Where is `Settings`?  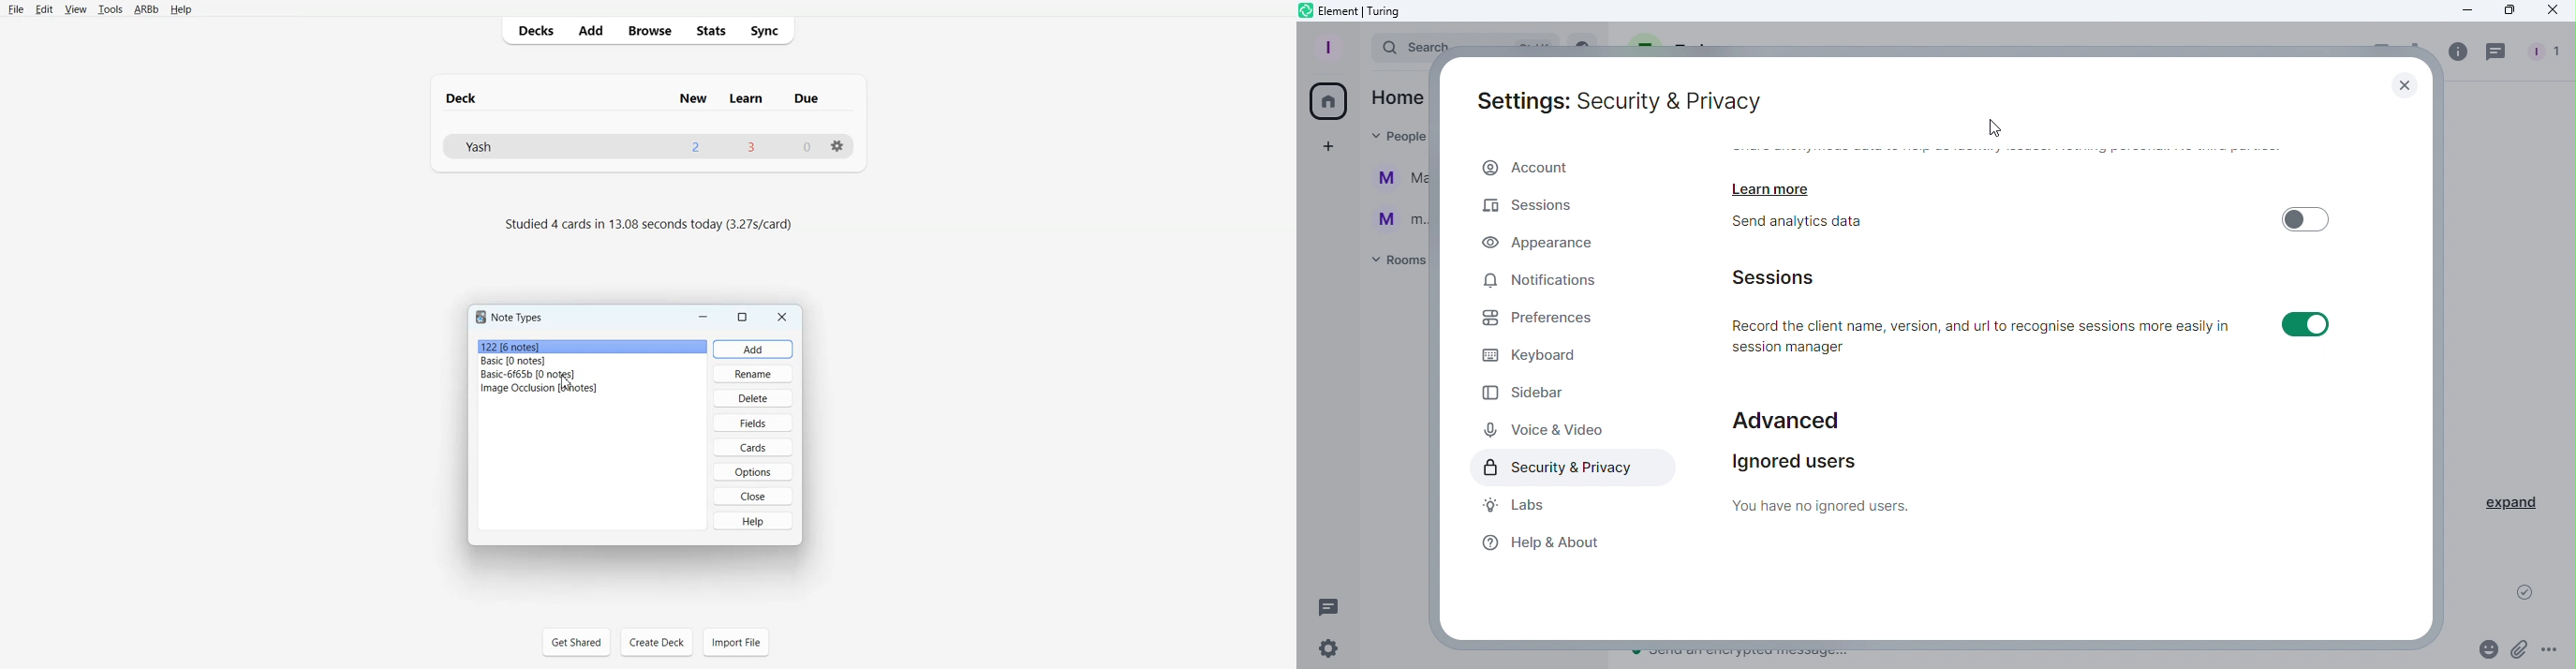
Settings is located at coordinates (838, 147).